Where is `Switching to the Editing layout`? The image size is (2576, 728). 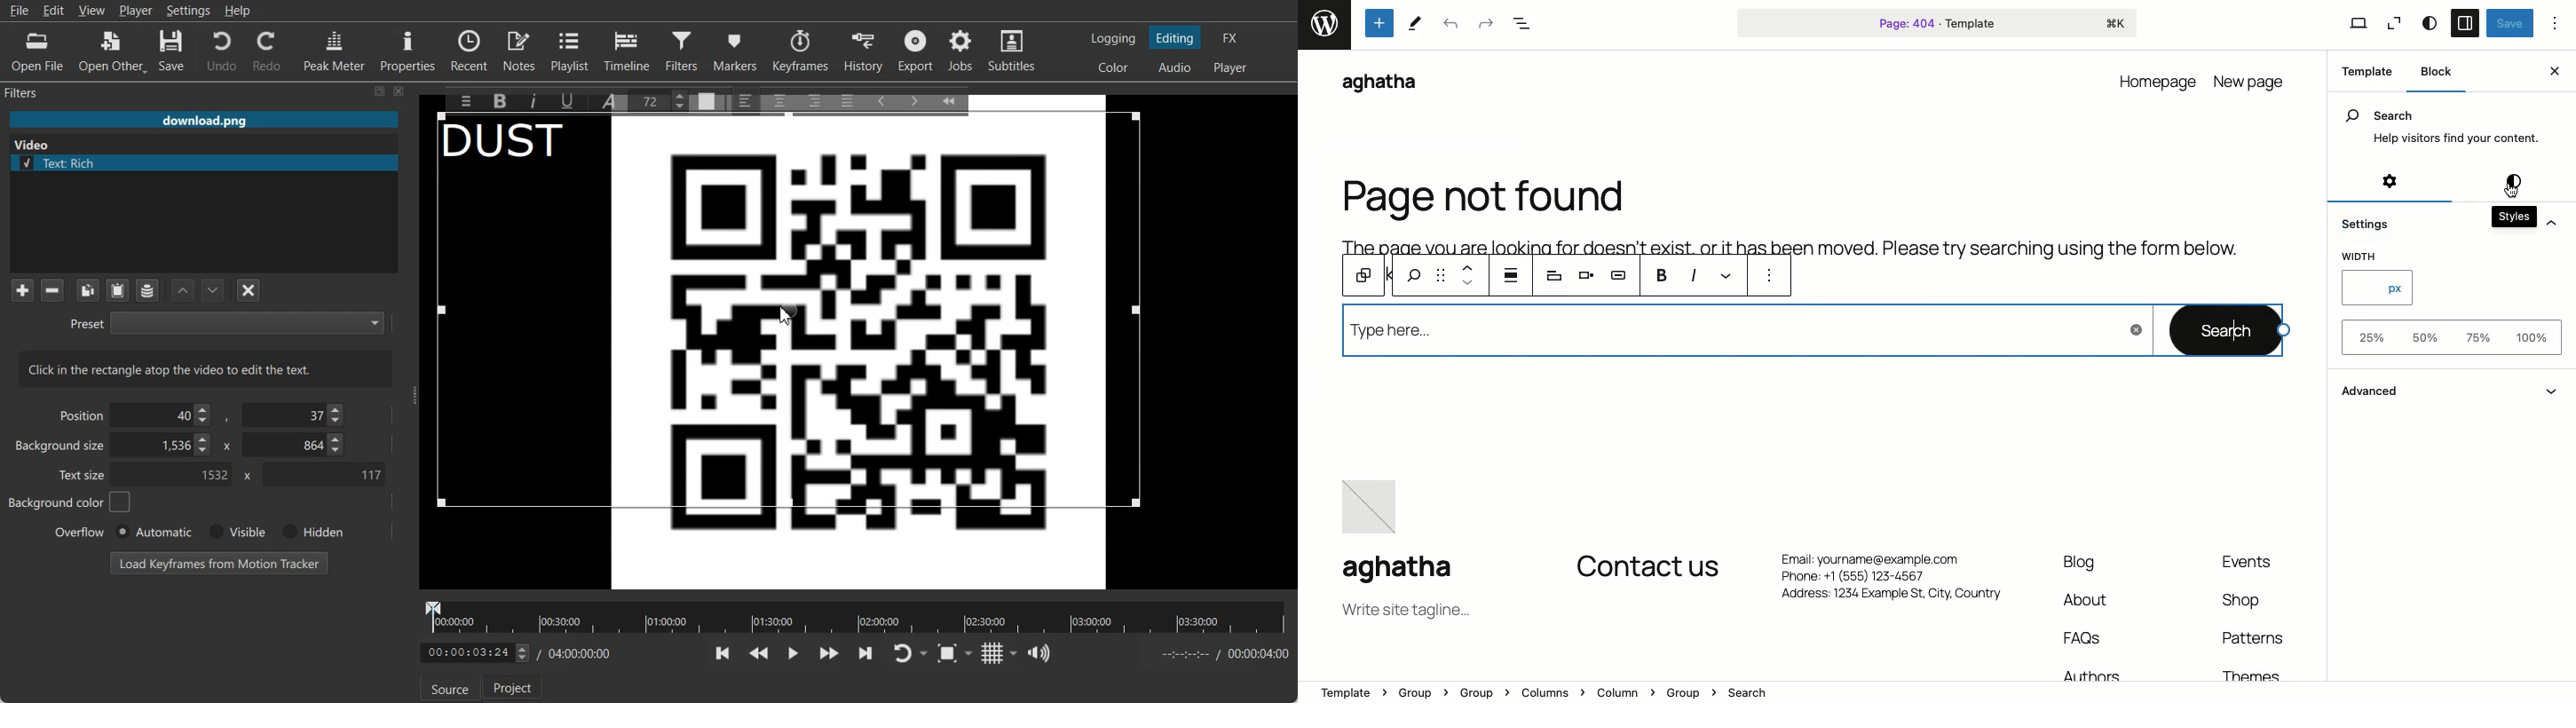
Switching to the Editing layout is located at coordinates (1176, 38).